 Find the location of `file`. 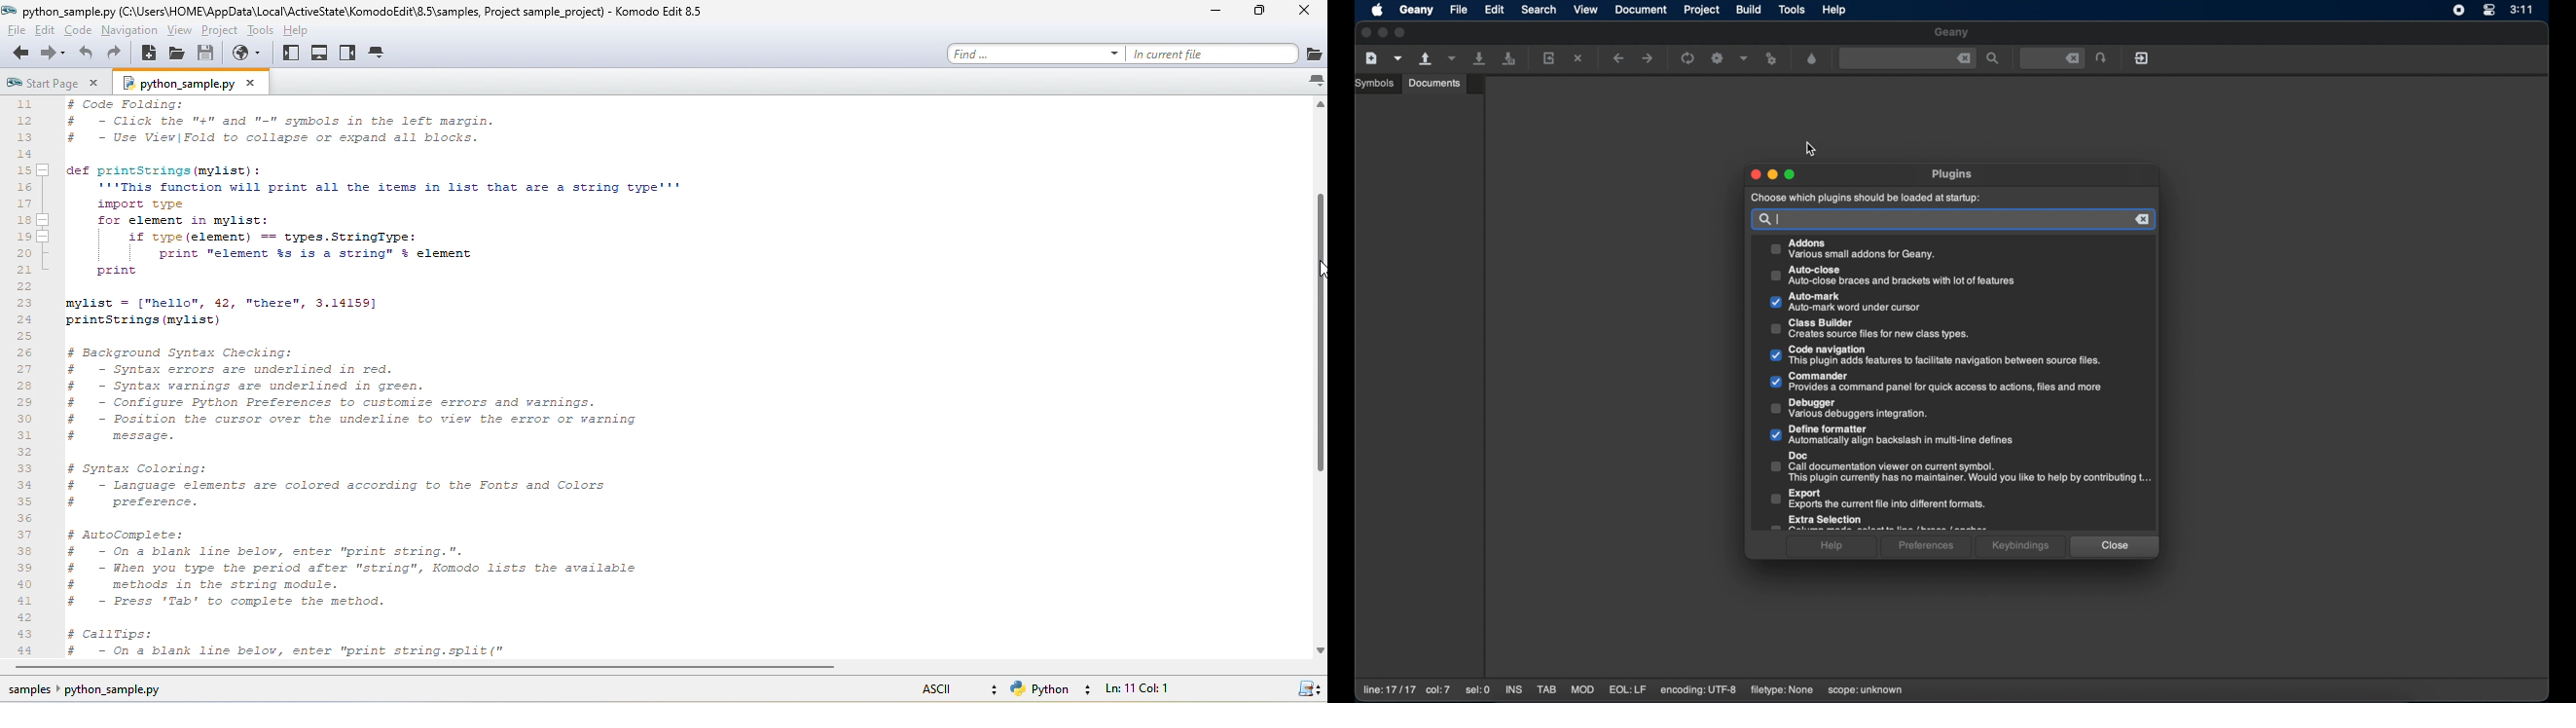

file is located at coordinates (1459, 9).